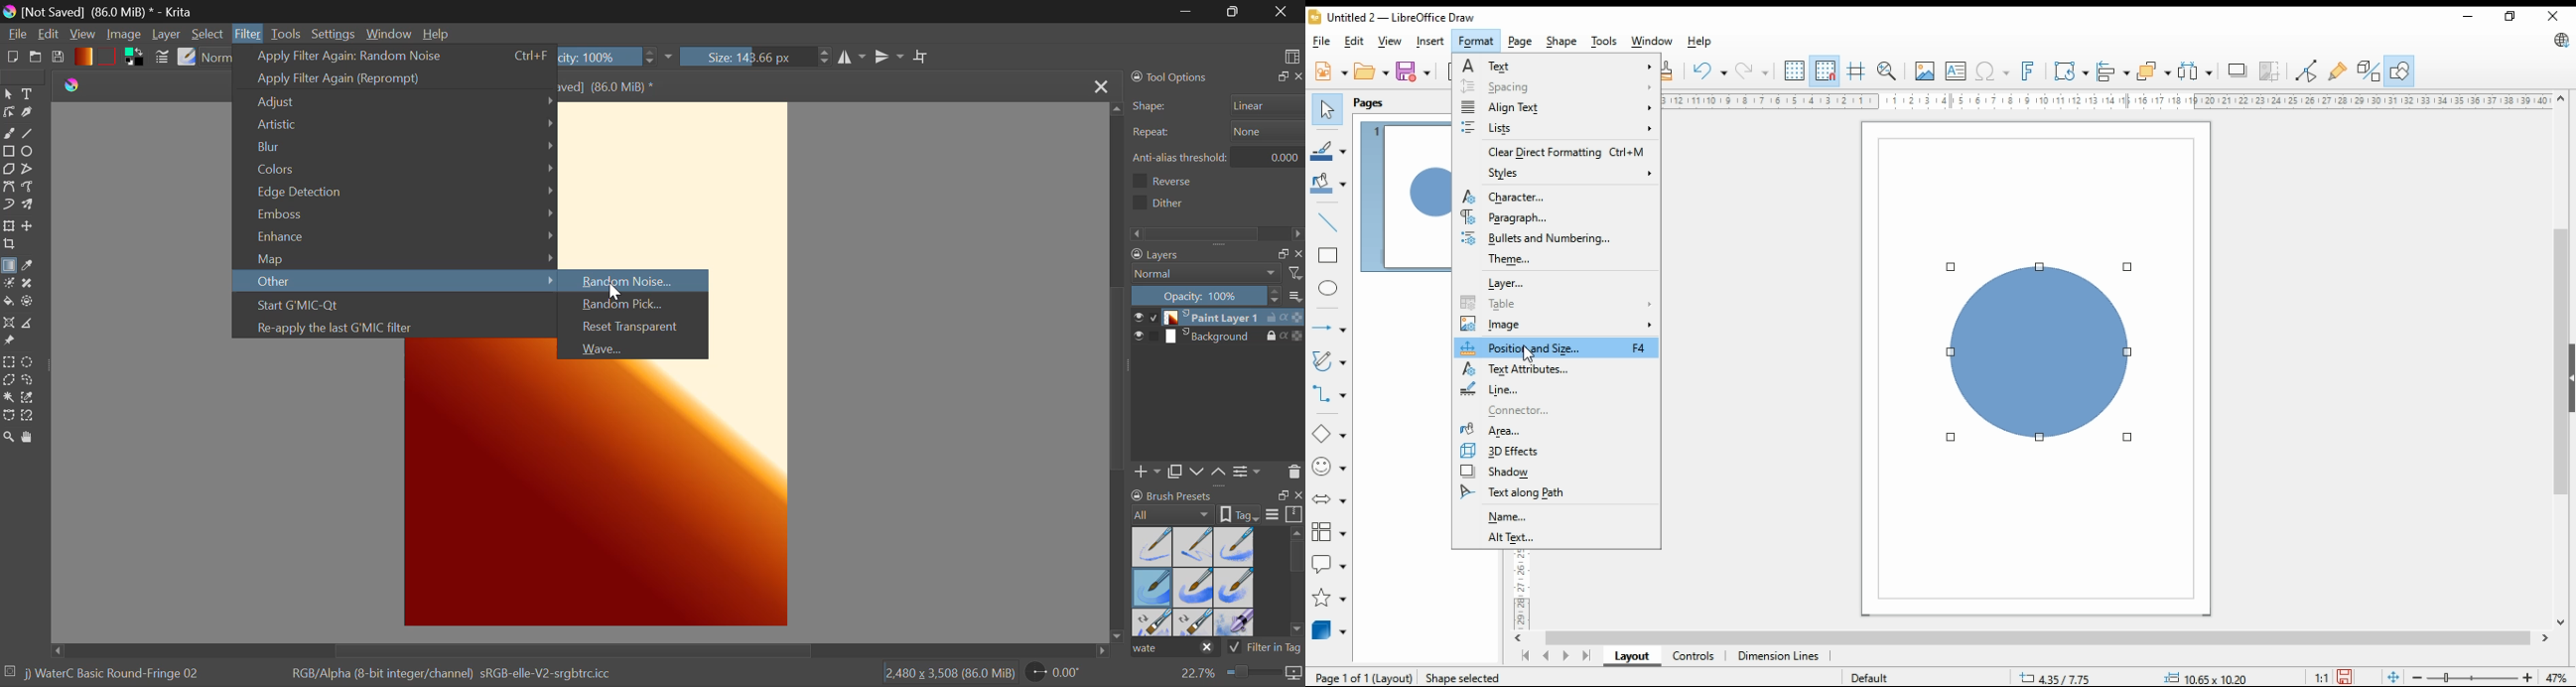 This screenshot has height=700, width=2576. What do you see at coordinates (83, 56) in the screenshot?
I see `Gradient` at bounding box center [83, 56].